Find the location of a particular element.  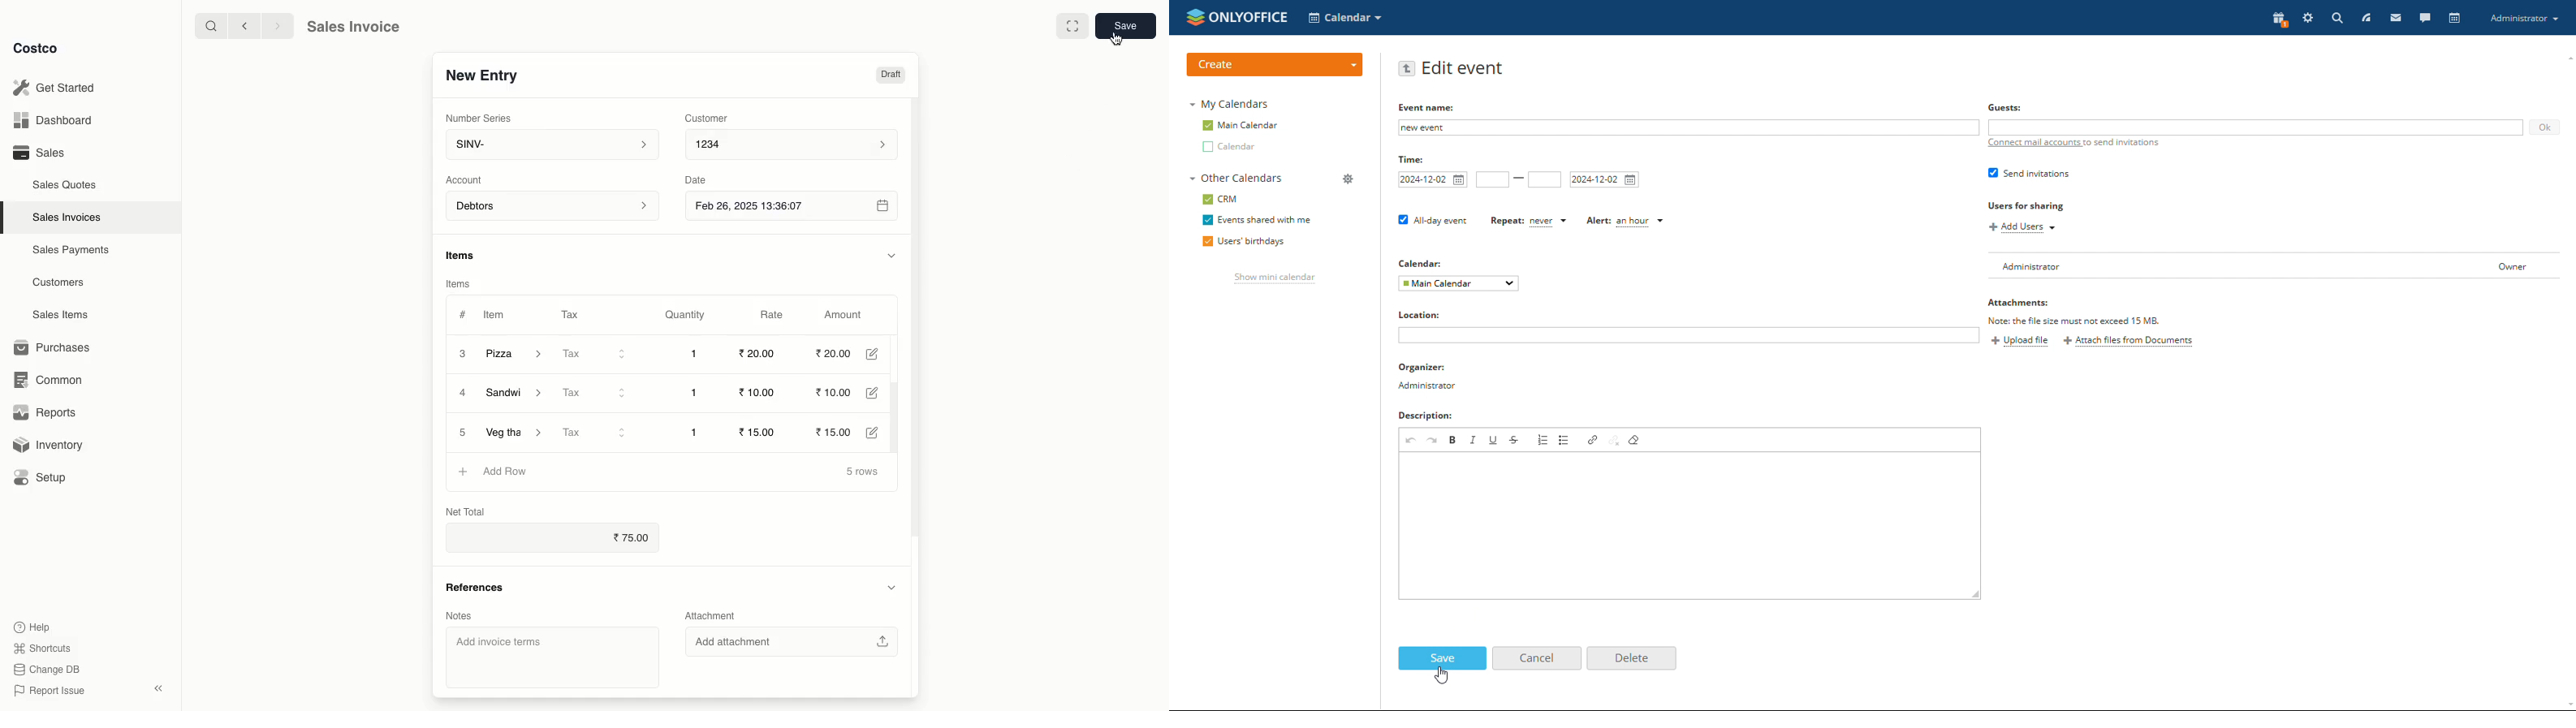

Sandwich is located at coordinates (519, 394).